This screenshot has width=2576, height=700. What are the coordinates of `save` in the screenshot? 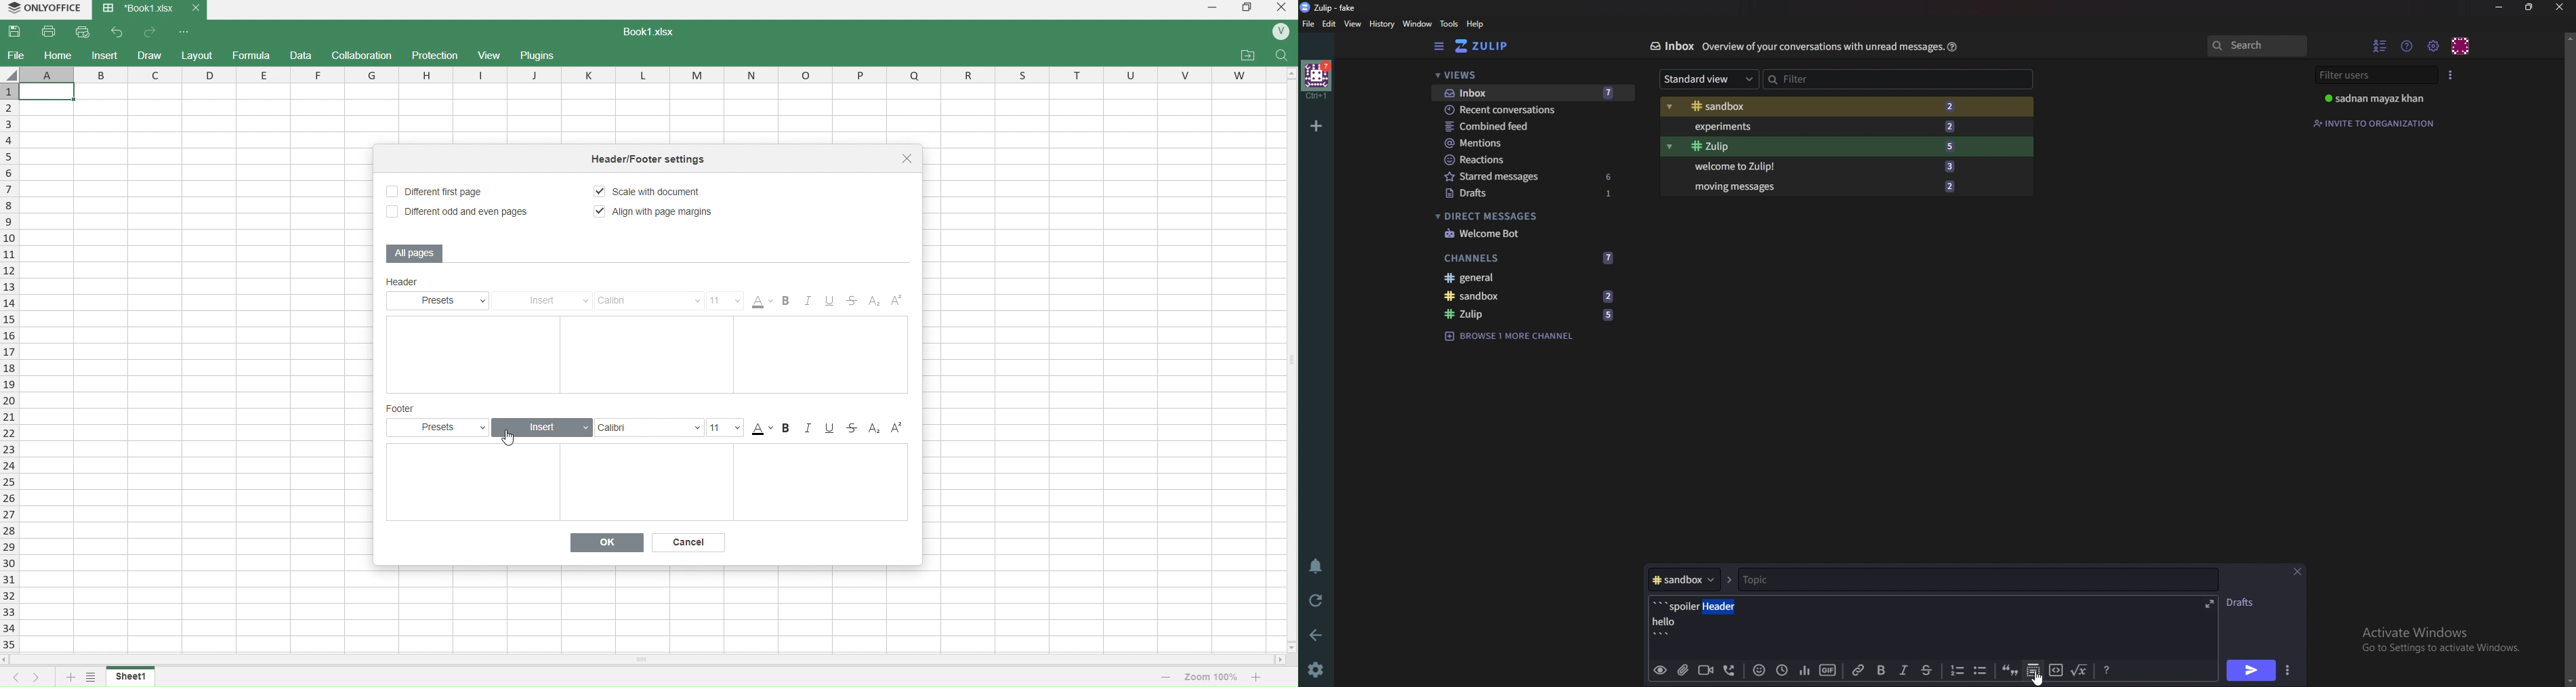 It's located at (18, 32).